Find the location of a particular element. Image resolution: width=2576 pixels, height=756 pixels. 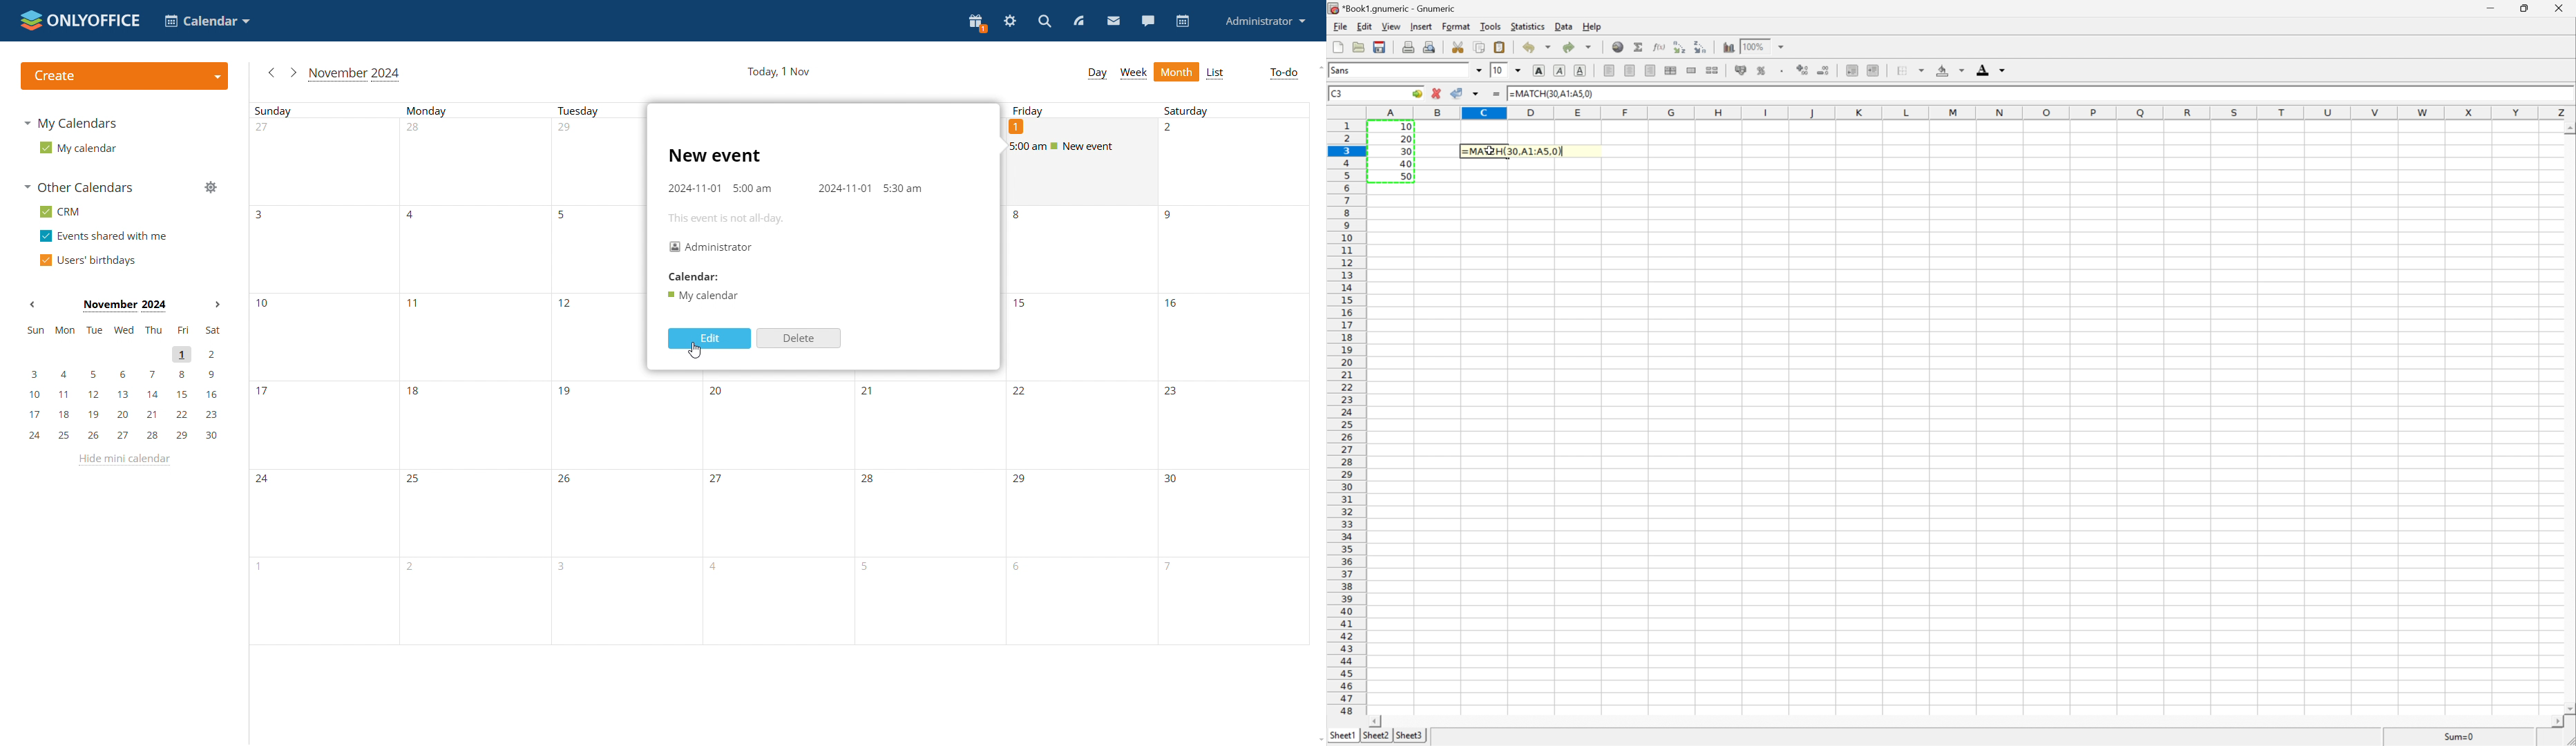

Mondays is located at coordinates (475, 374).